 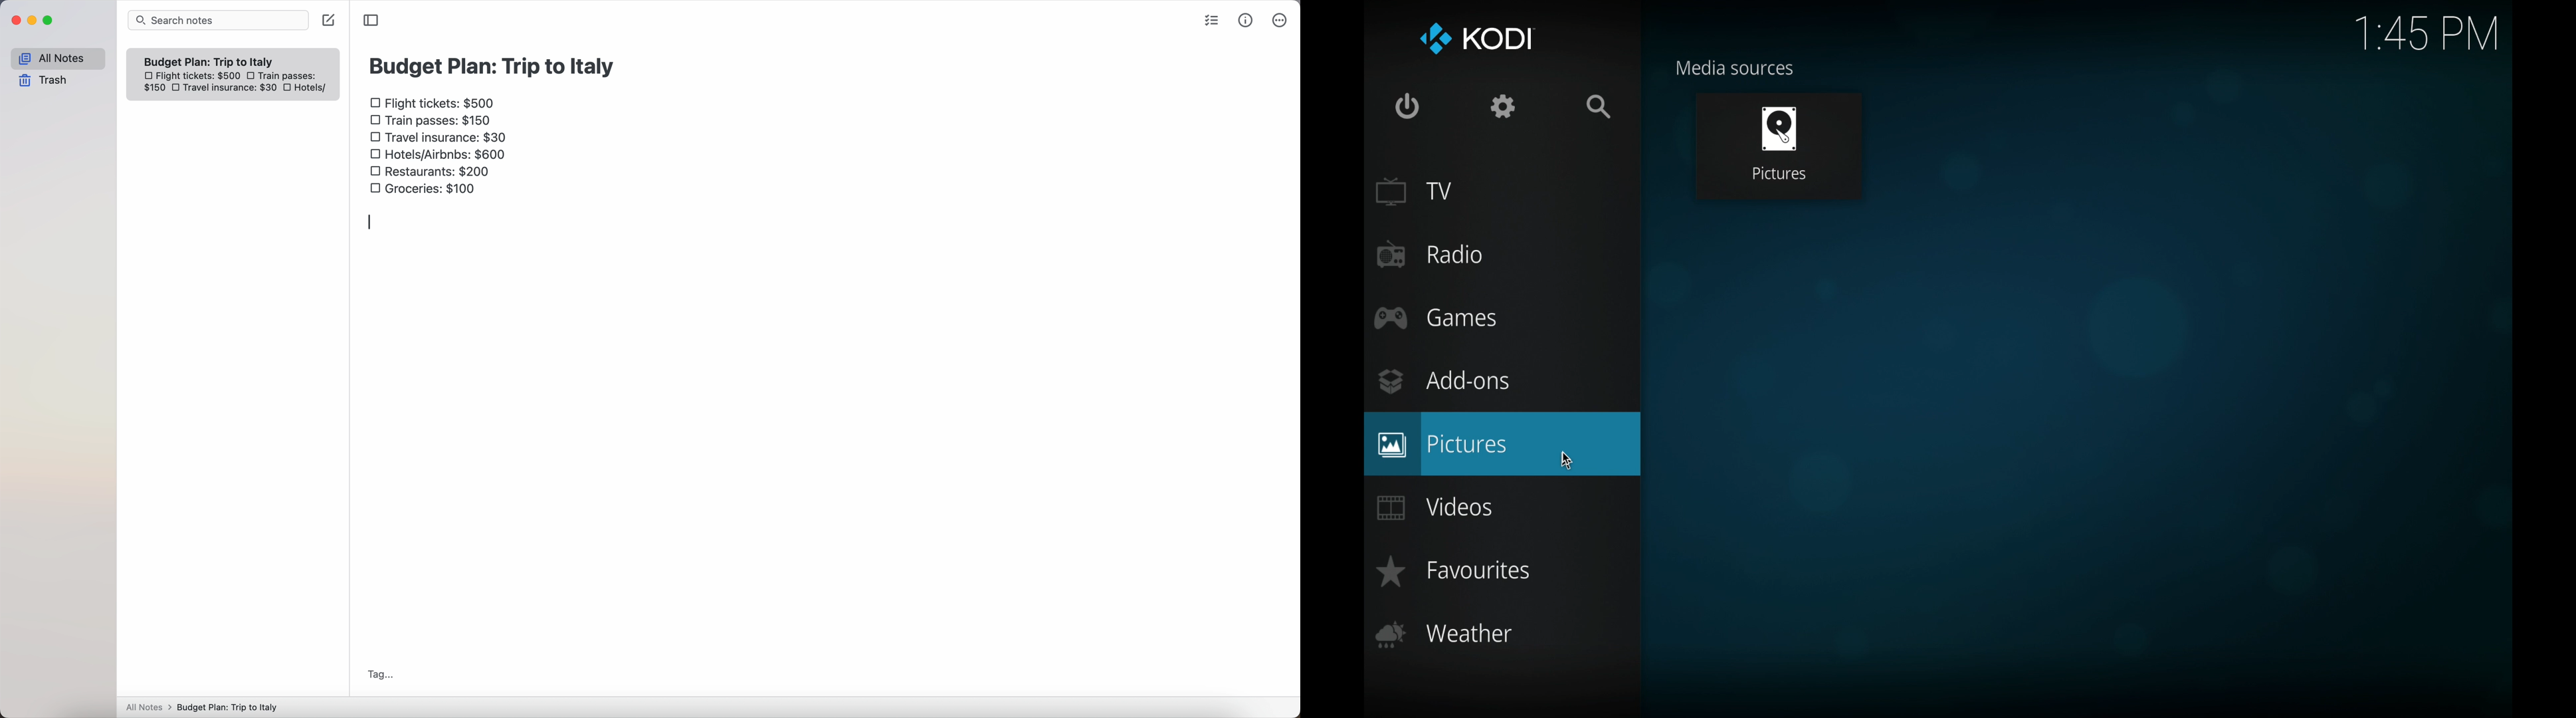 I want to click on metrics, so click(x=1246, y=22).